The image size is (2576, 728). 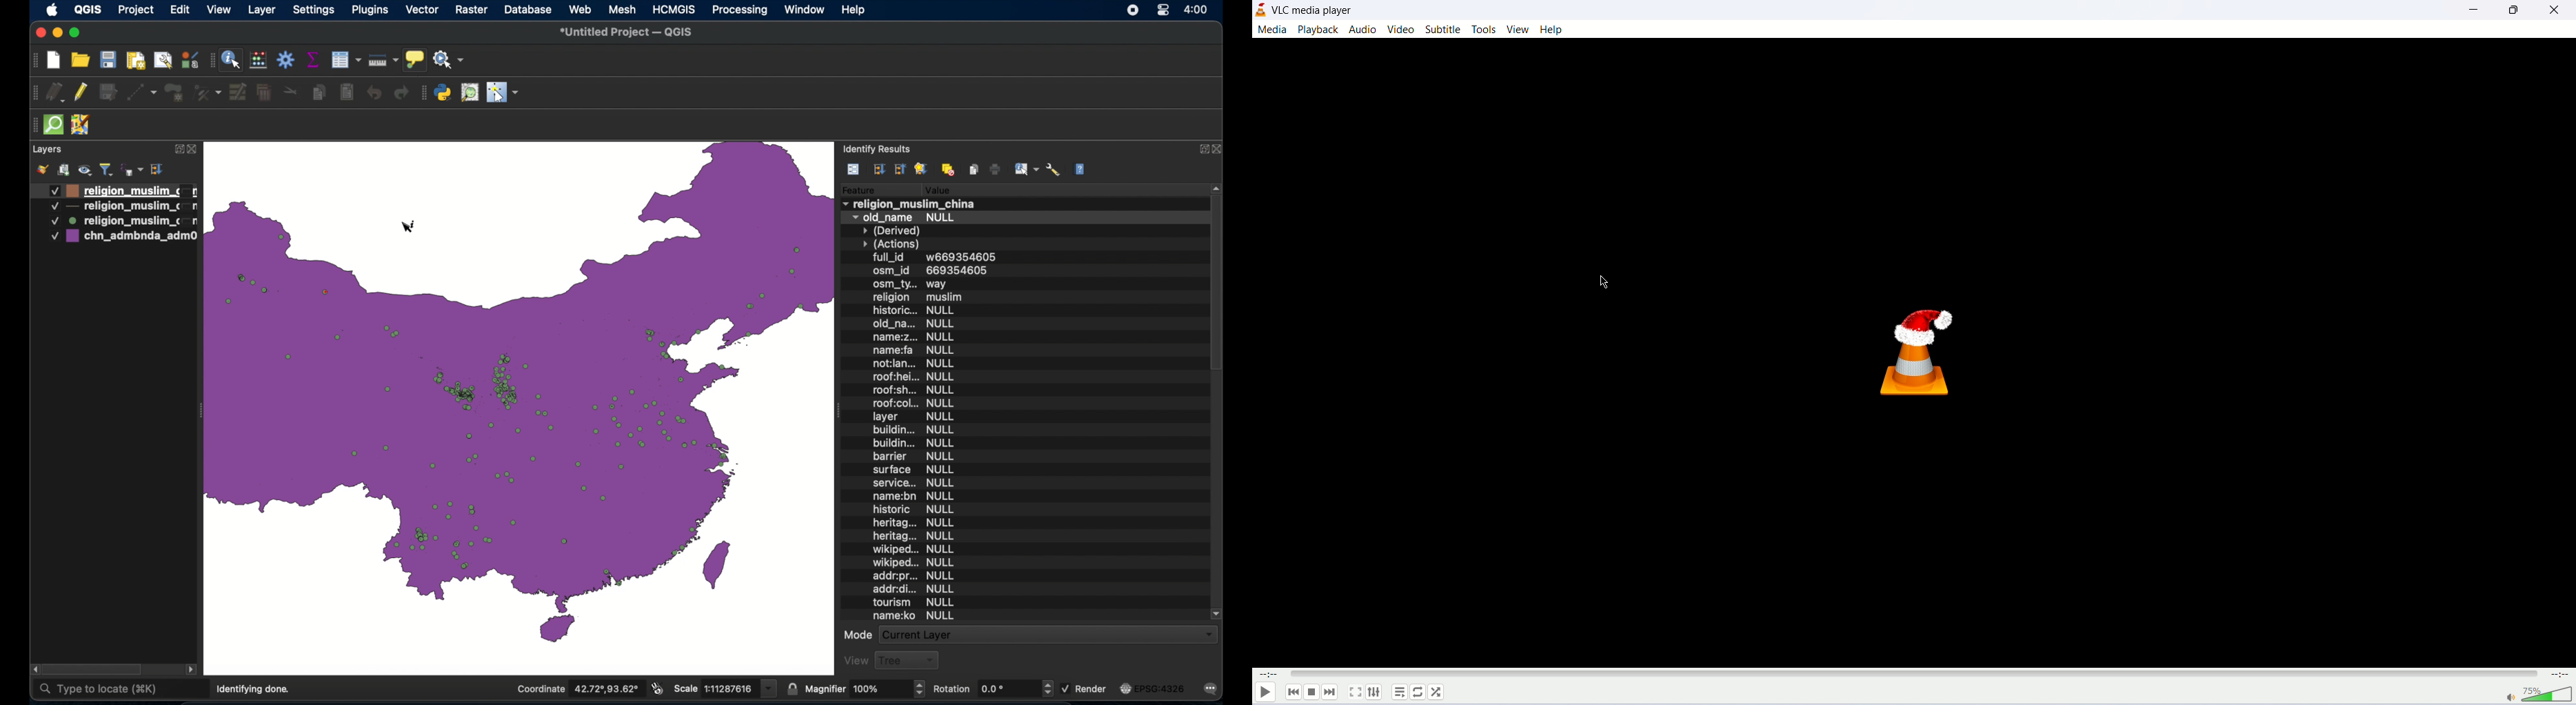 I want to click on styling manager, so click(x=189, y=59).